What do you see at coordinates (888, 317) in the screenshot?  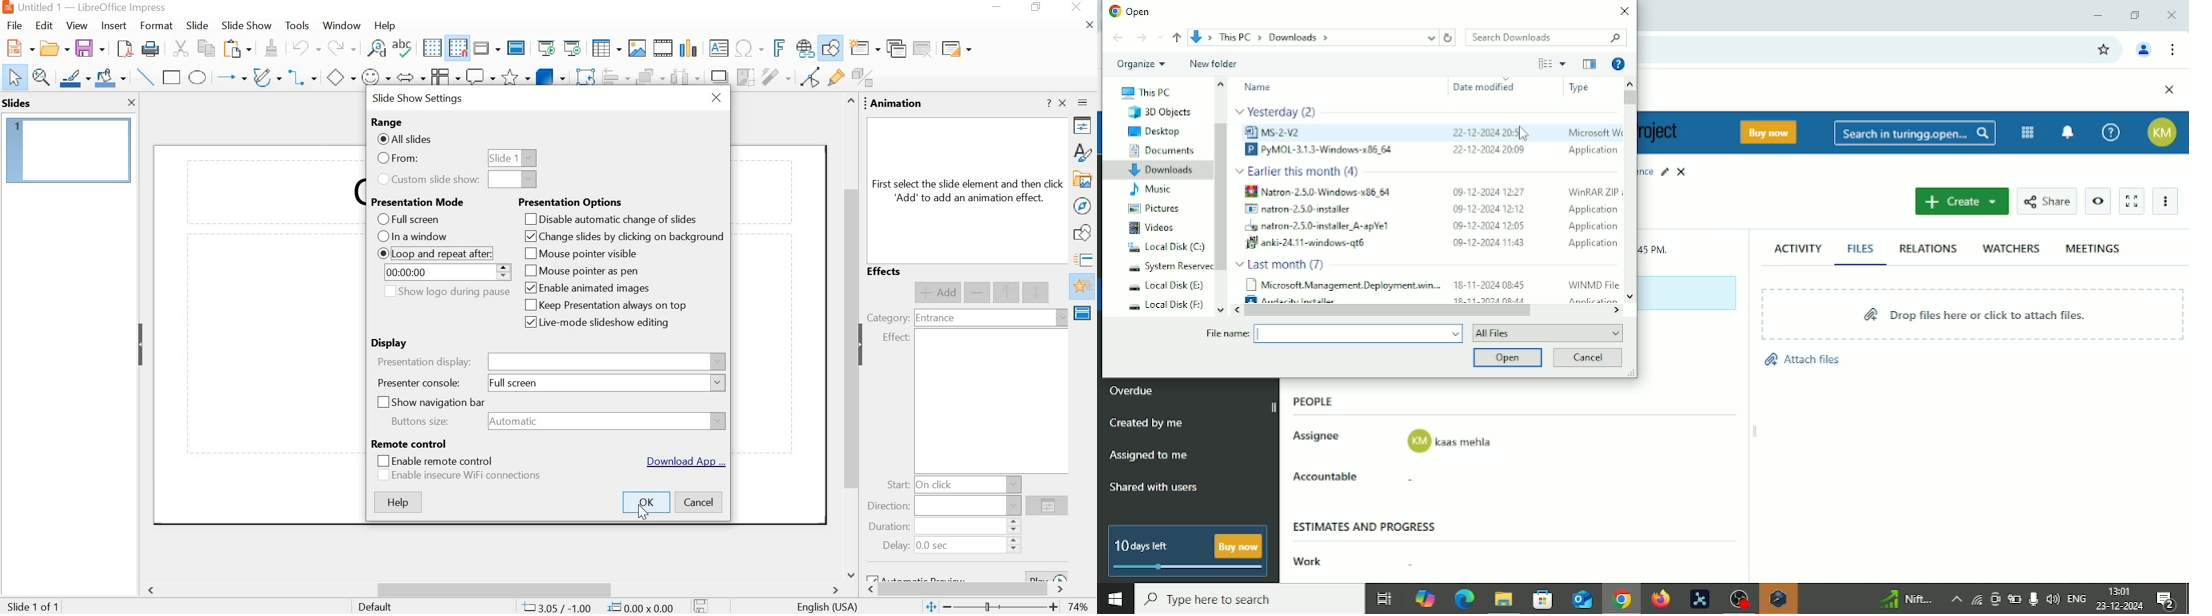 I see `category` at bounding box center [888, 317].